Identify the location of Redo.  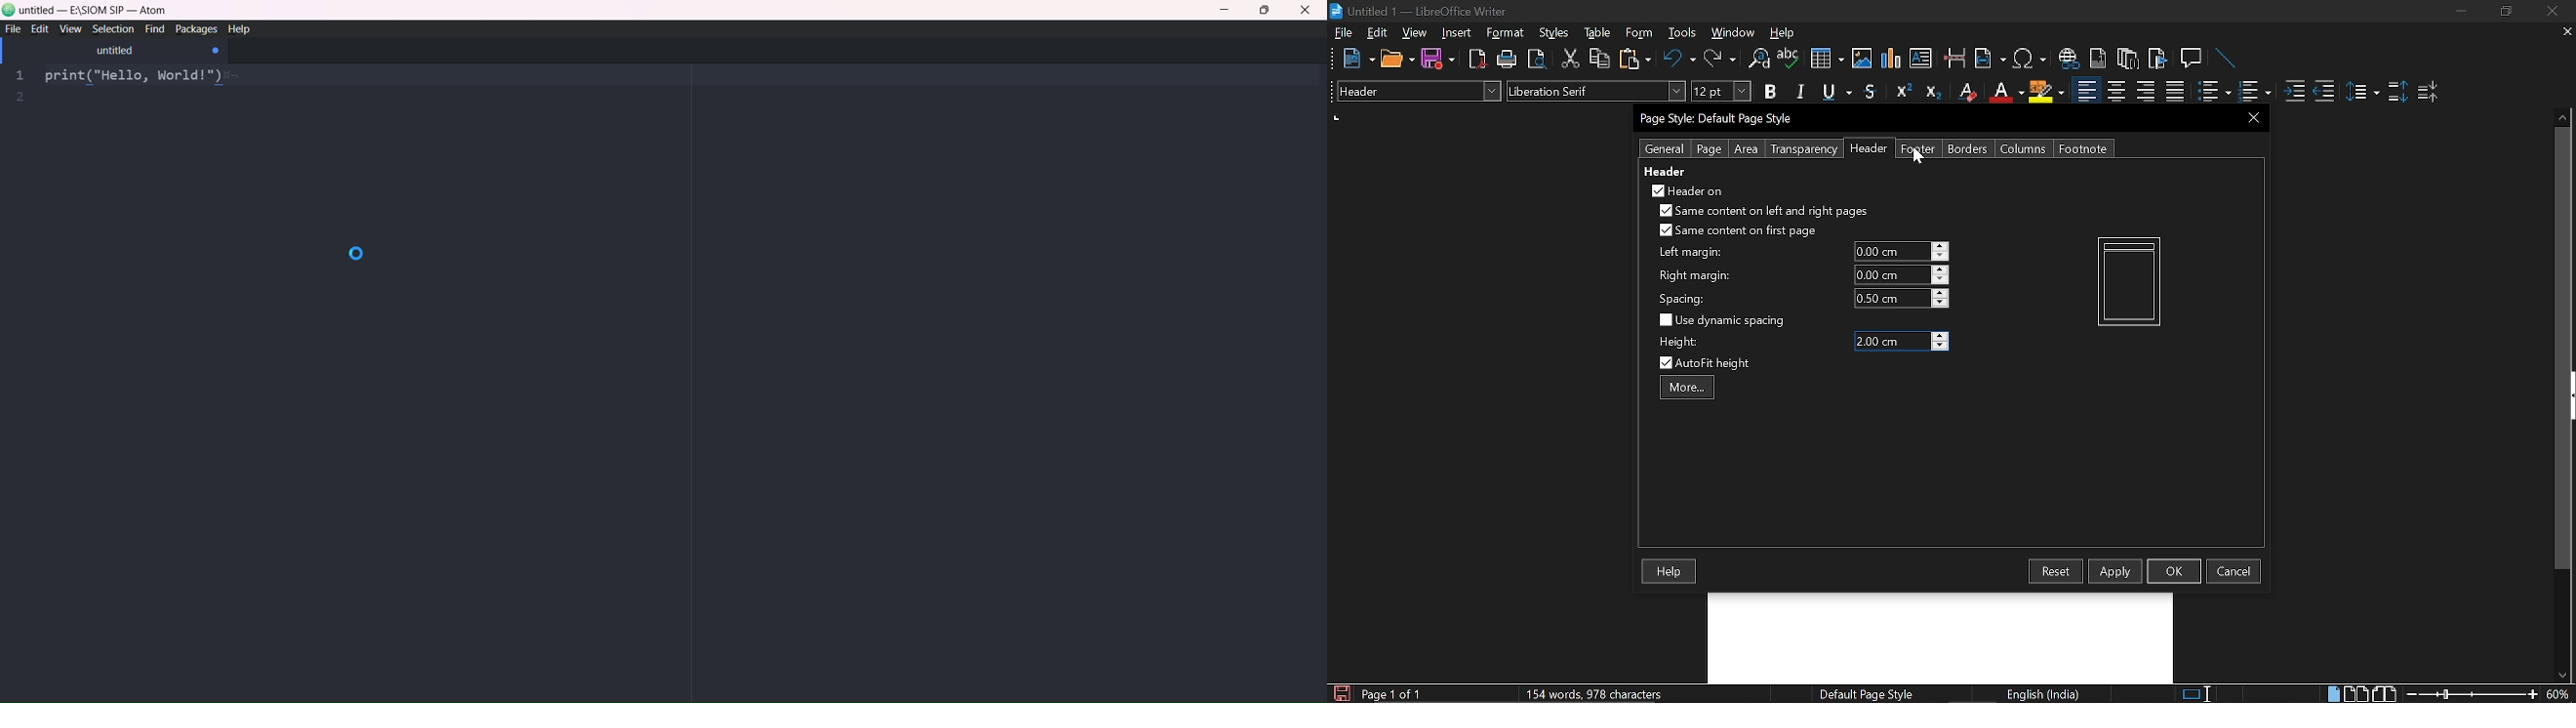
(1719, 59).